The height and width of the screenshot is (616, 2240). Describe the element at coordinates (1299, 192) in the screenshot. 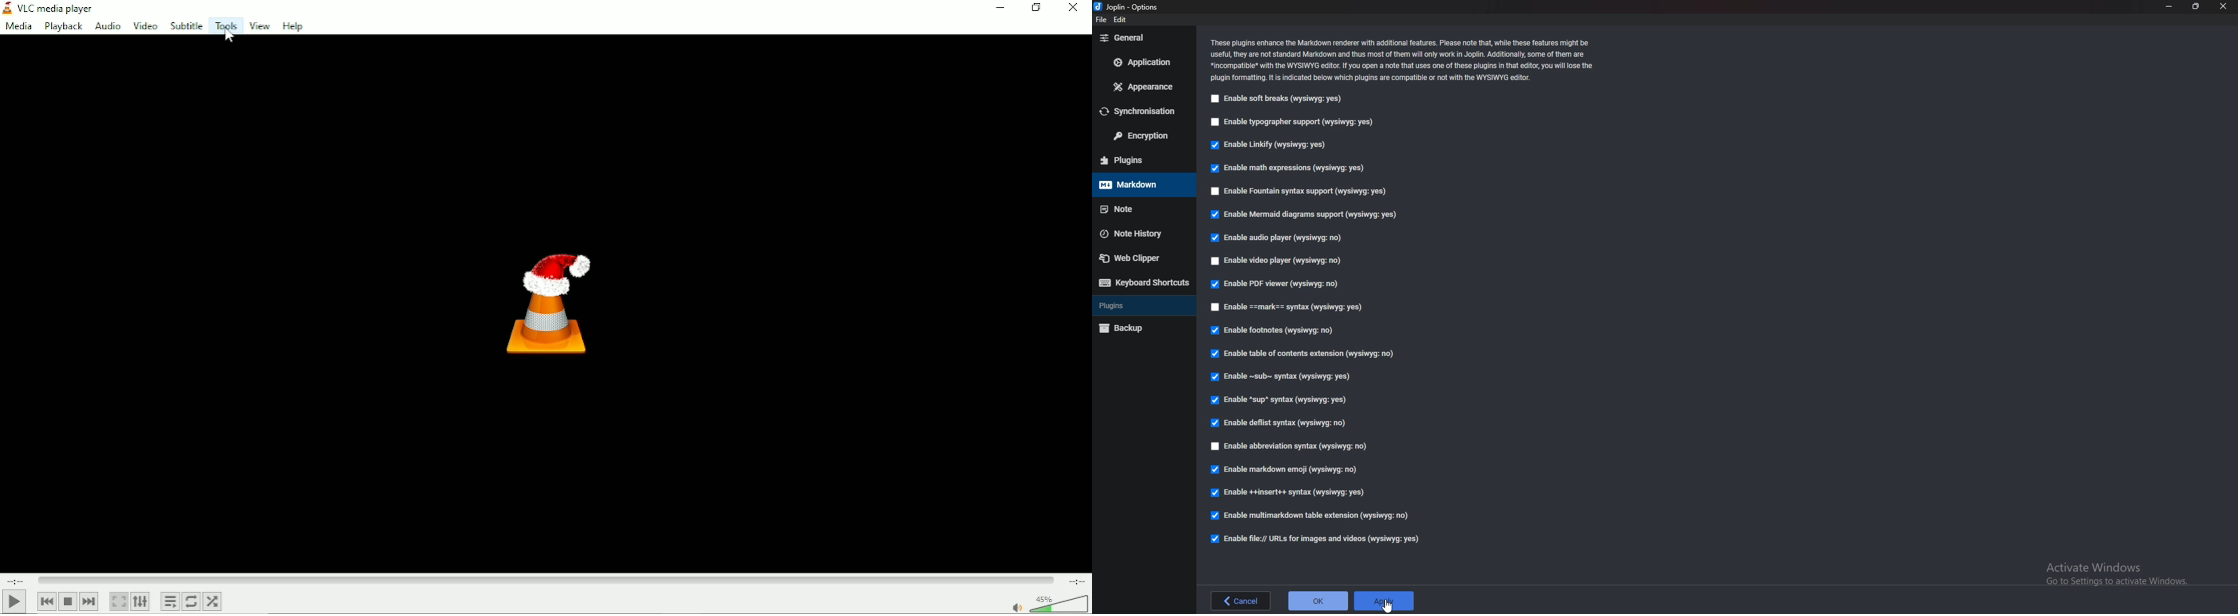

I see `Enable fountain syntax support` at that location.